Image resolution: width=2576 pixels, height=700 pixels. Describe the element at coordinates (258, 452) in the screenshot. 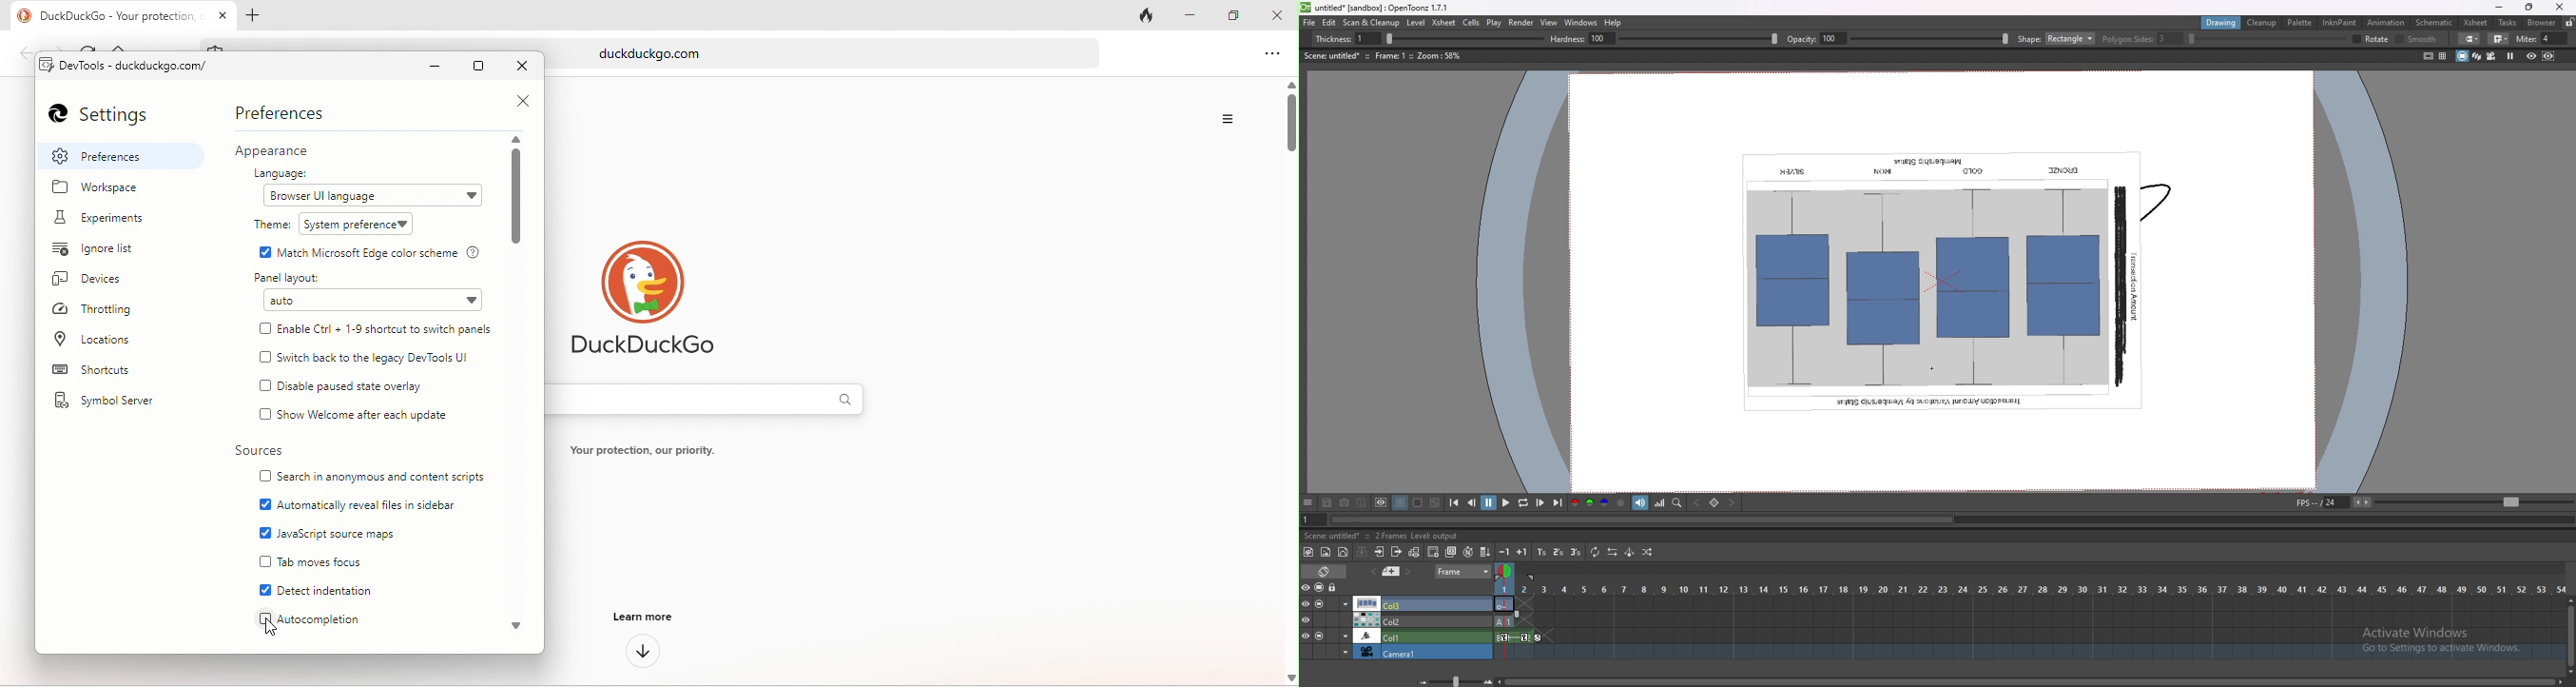

I see `sources` at that location.